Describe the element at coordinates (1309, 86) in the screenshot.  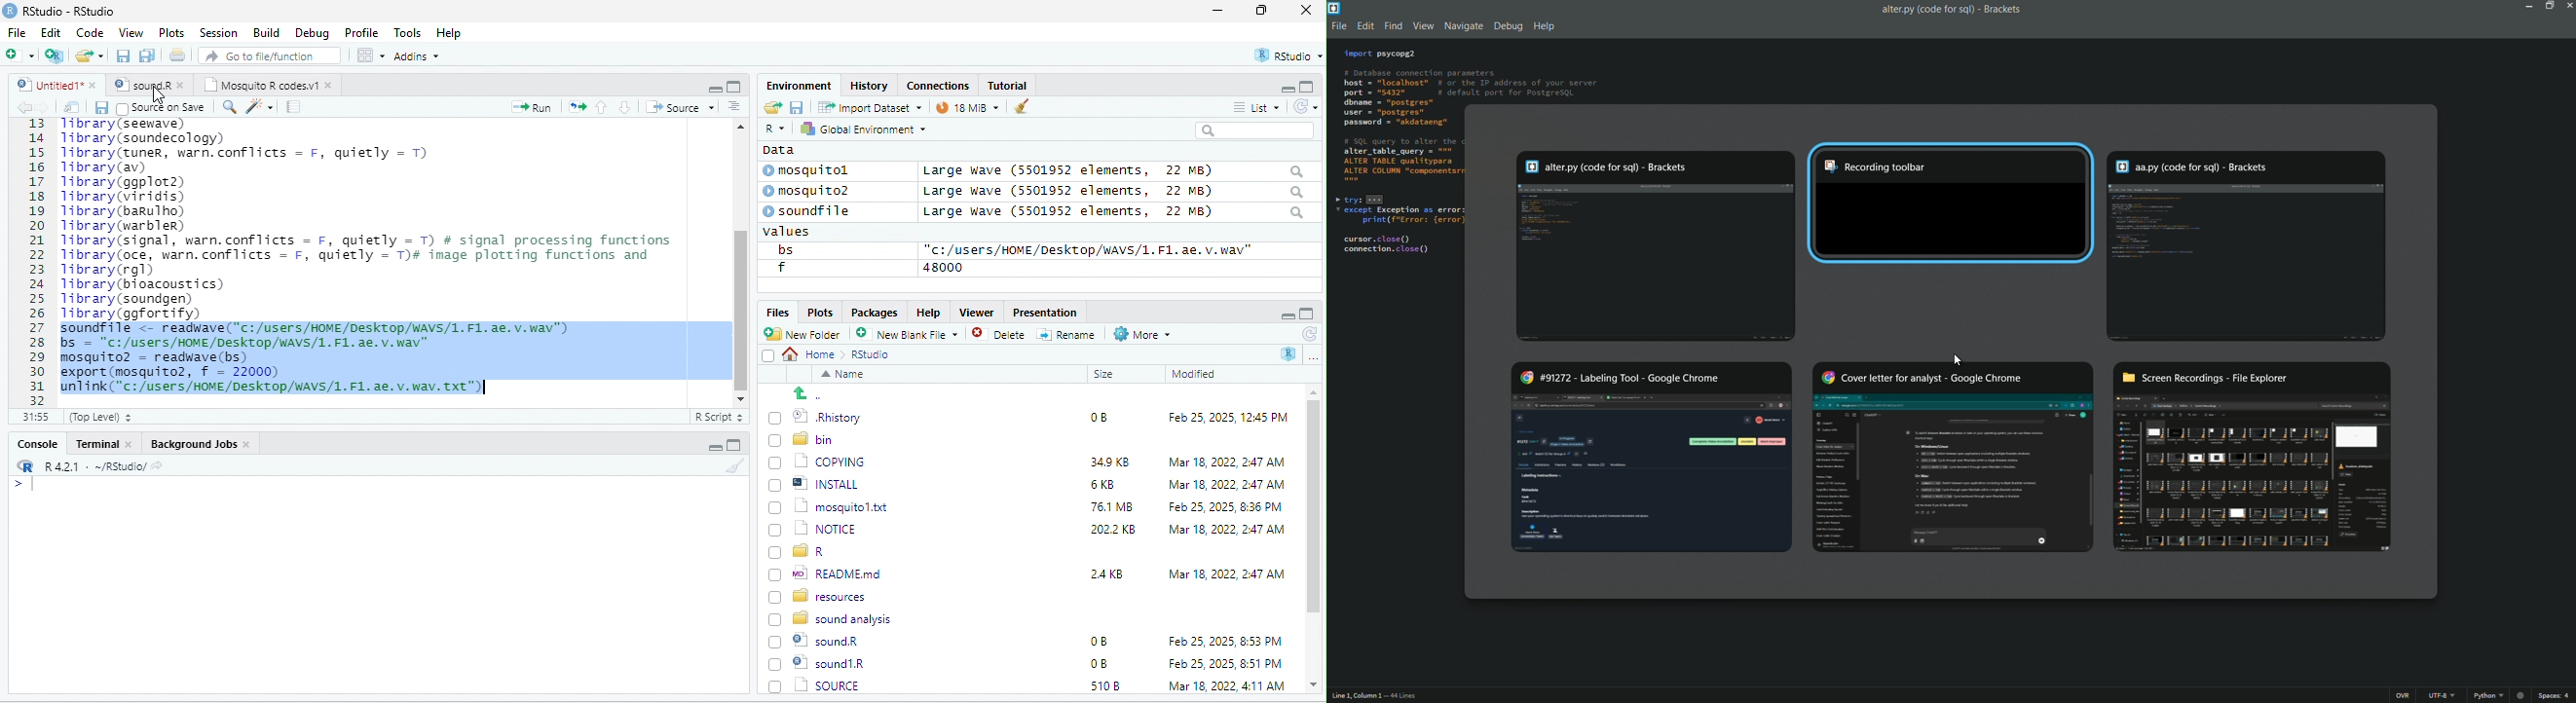
I see `maximize` at that location.